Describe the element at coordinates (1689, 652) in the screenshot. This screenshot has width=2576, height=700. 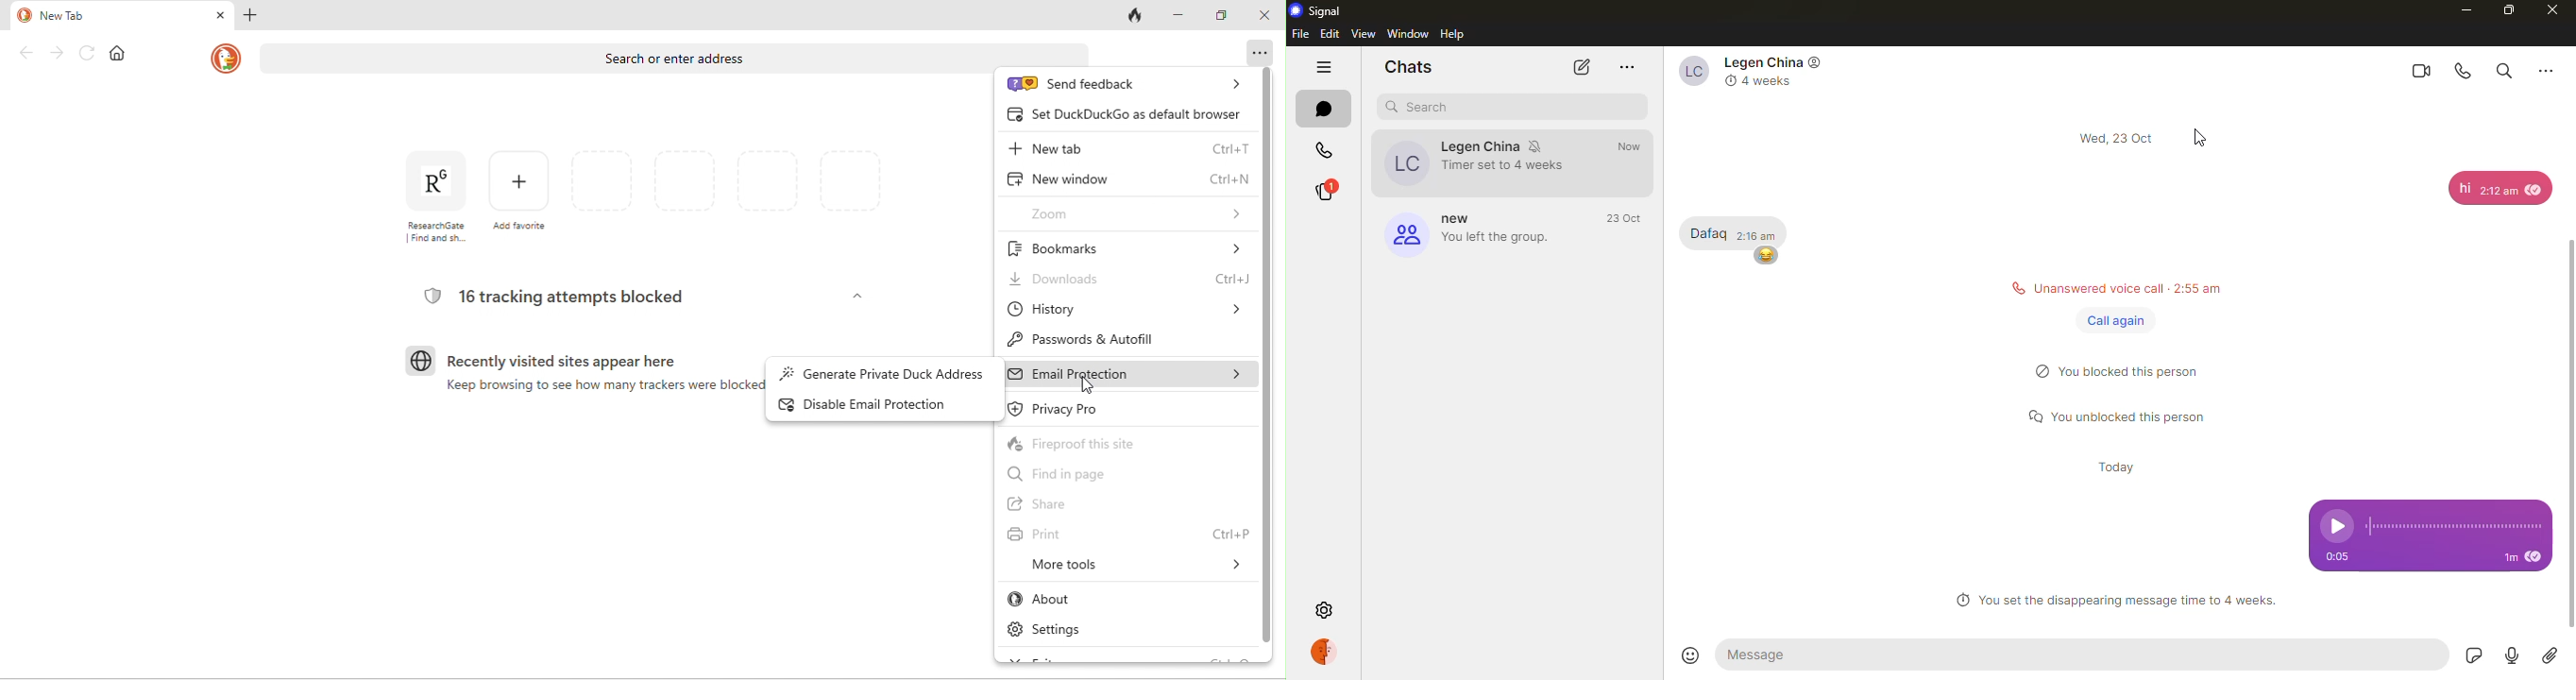
I see `emoji` at that location.